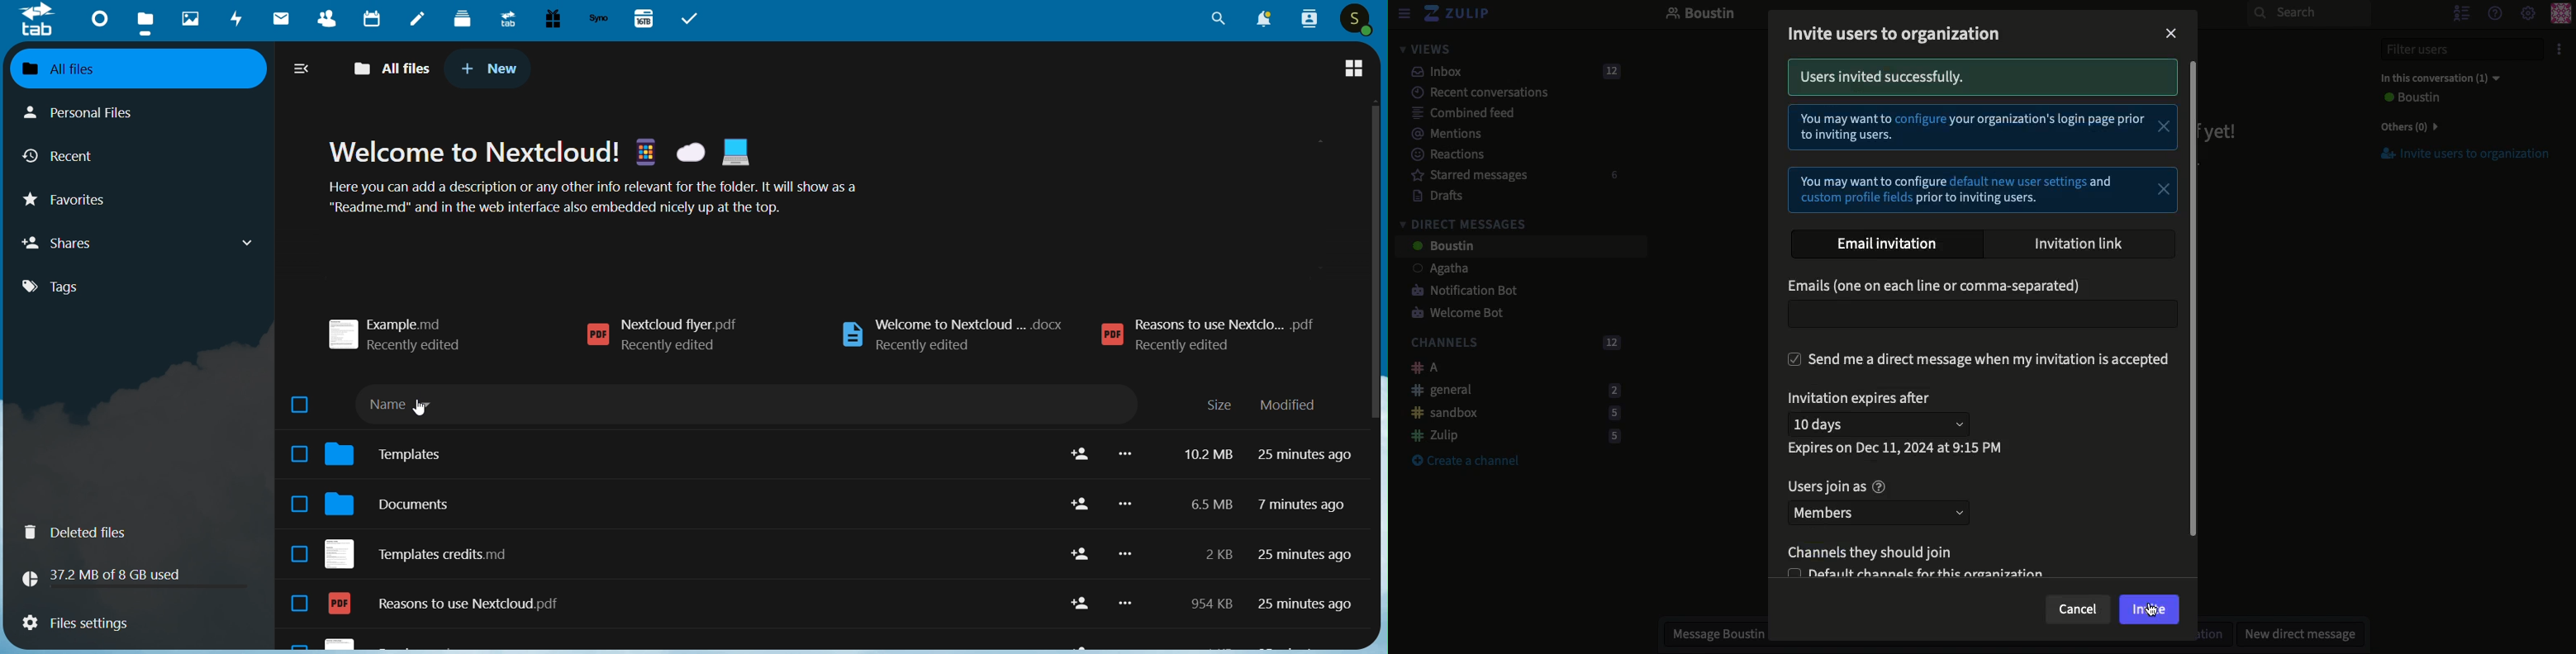  I want to click on Welcome to Nextcloud! & &@ HB
Here you can add a description or any other info relevant for the folder. It will show as a
"Readme.md" and in the web interface also embedded nicely up at the top., so click(593, 175).